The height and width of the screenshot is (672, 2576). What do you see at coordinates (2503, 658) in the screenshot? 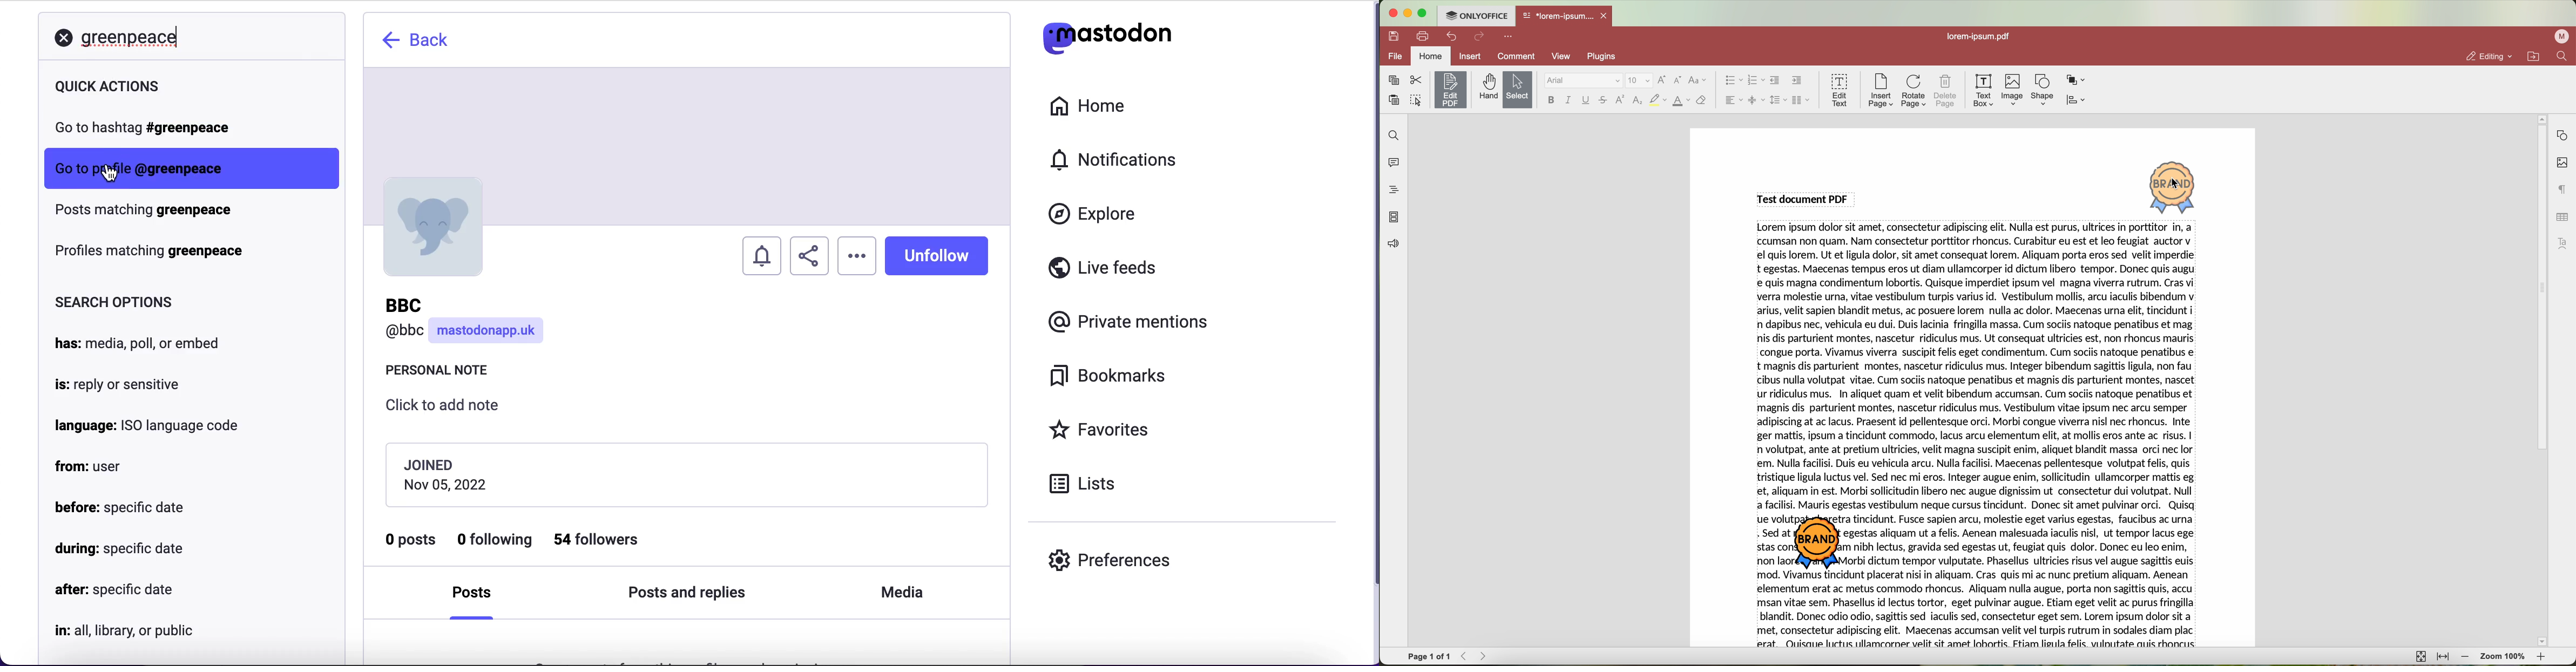
I see `zoom 100%` at bounding box center [2503, 658].